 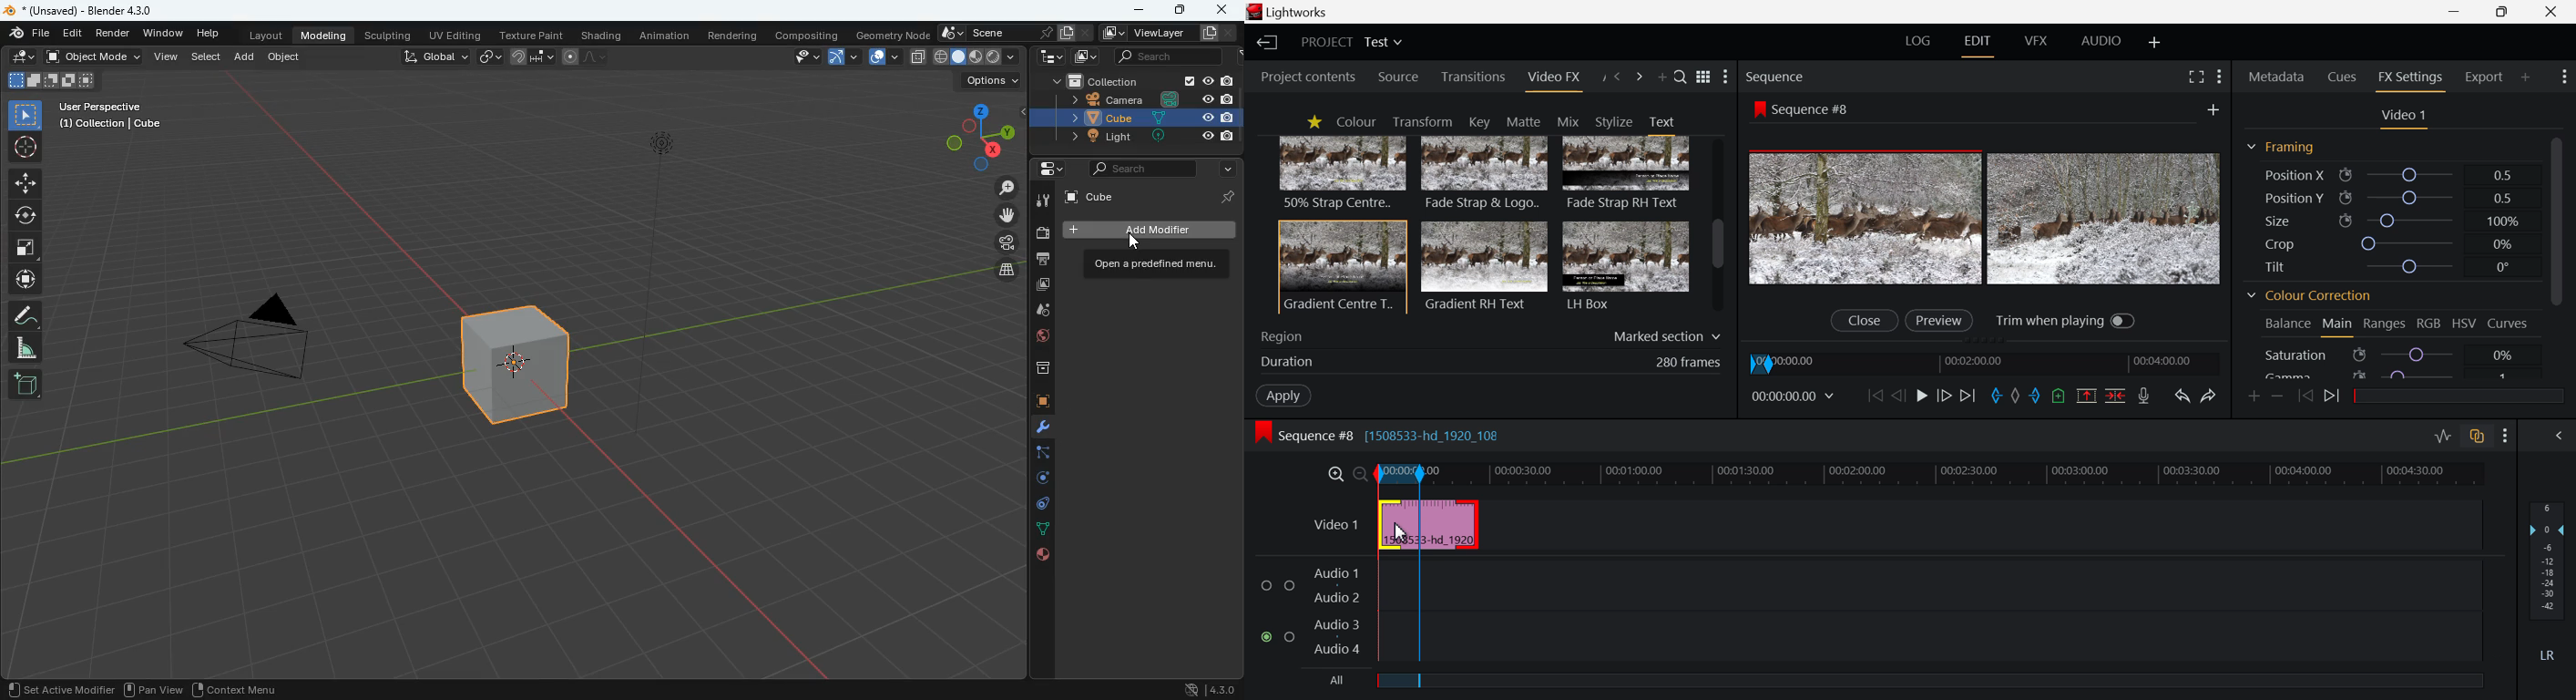 What do you see at coordinates (1035, 402) in the screenshot?
I see `cube` at bounding box center [1035, 402].